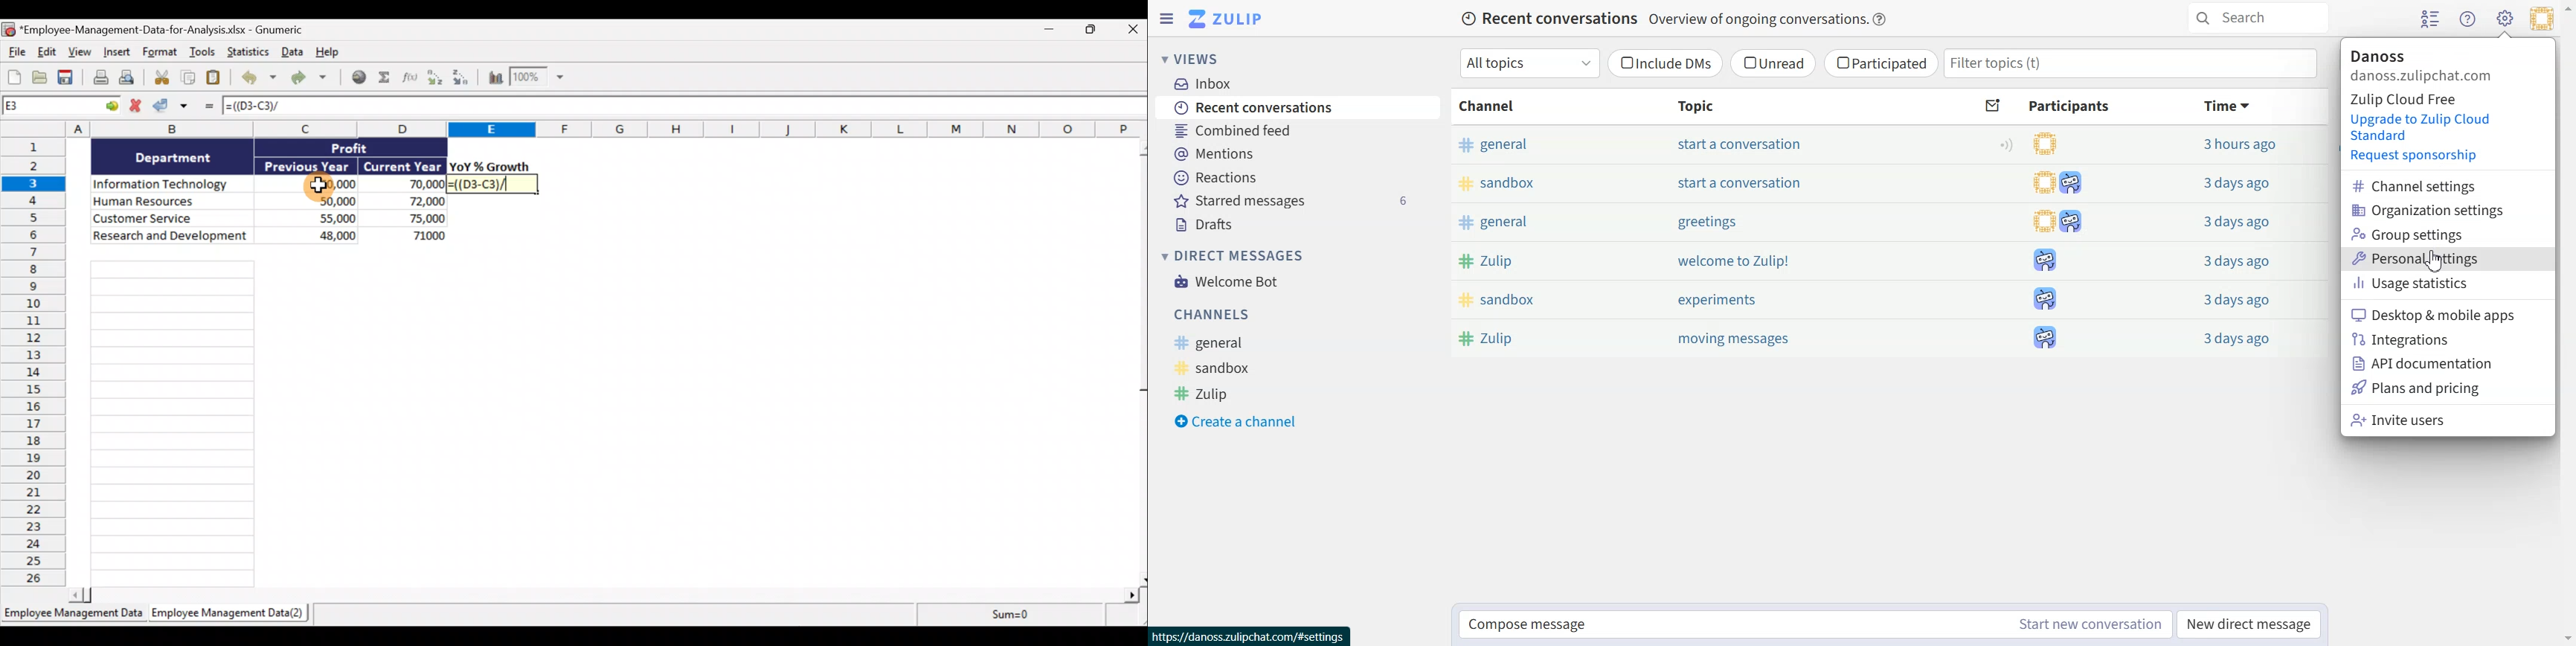  Describe the element at coordinates (1881, 63) in the screenshot. I see `Participated` at that location.